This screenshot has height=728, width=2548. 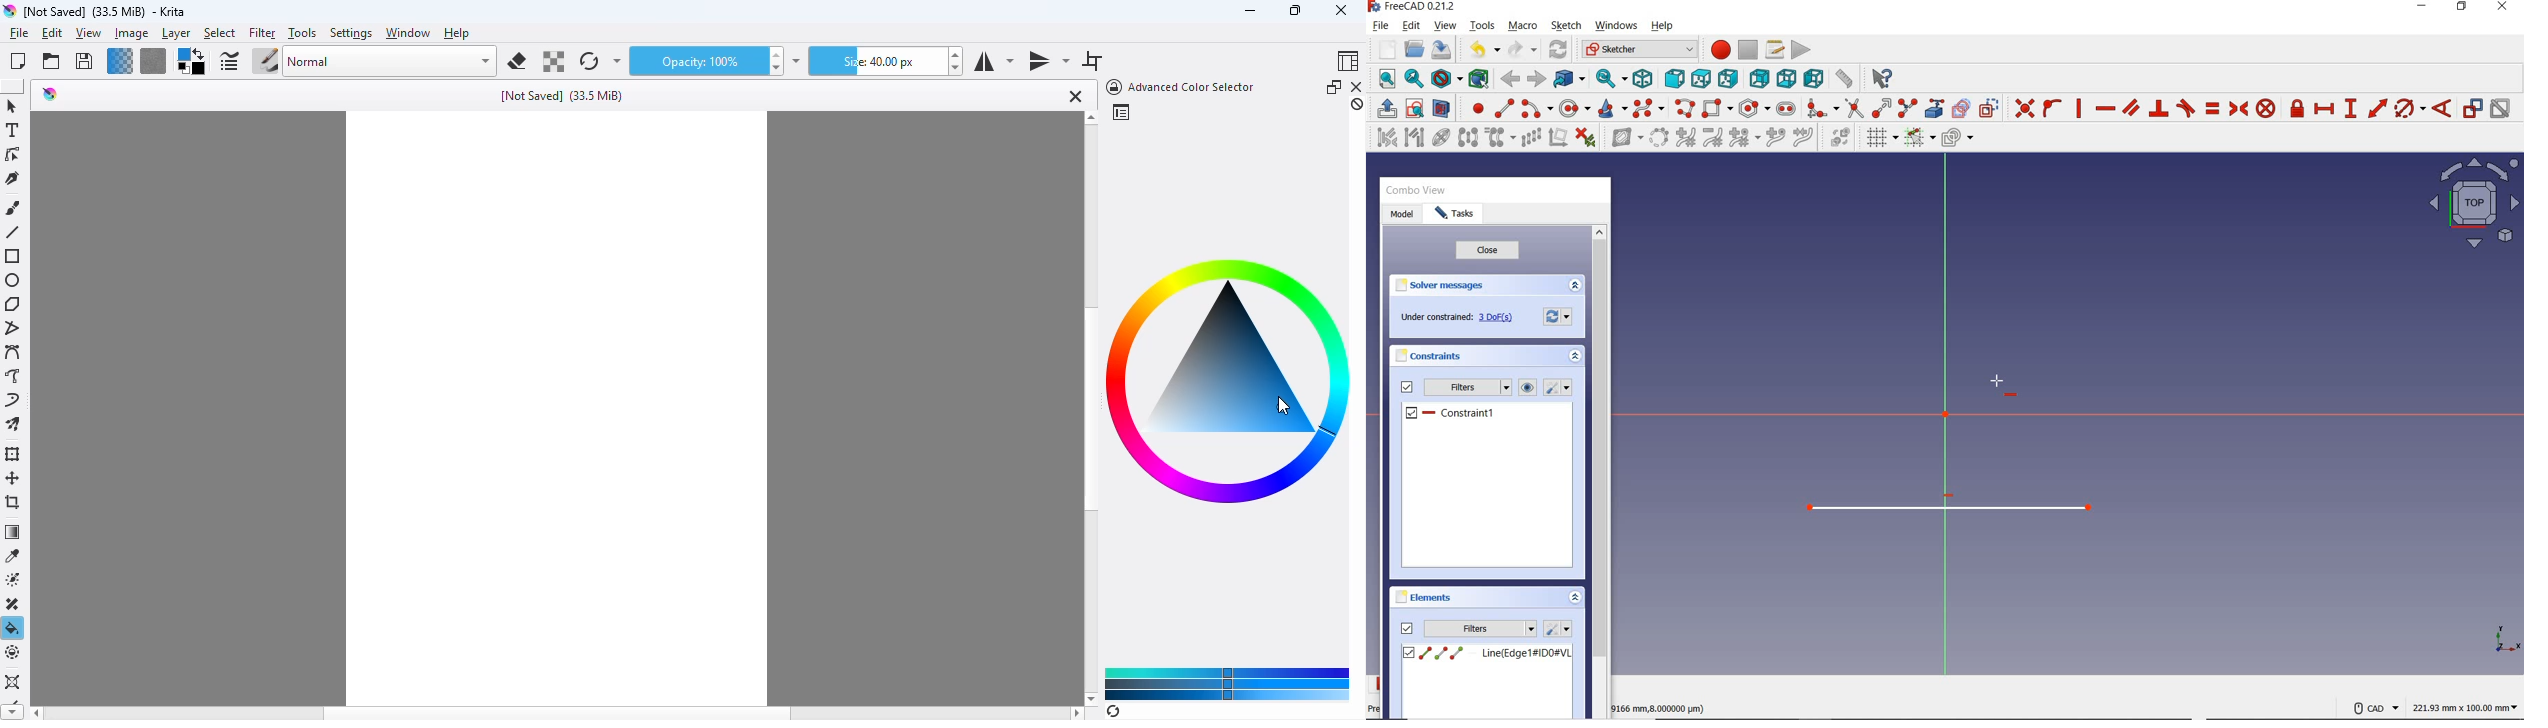 What do you see at coordinates (13, 478) in the screenshot?
I see `move a layer` at bounding box center [13, 478].